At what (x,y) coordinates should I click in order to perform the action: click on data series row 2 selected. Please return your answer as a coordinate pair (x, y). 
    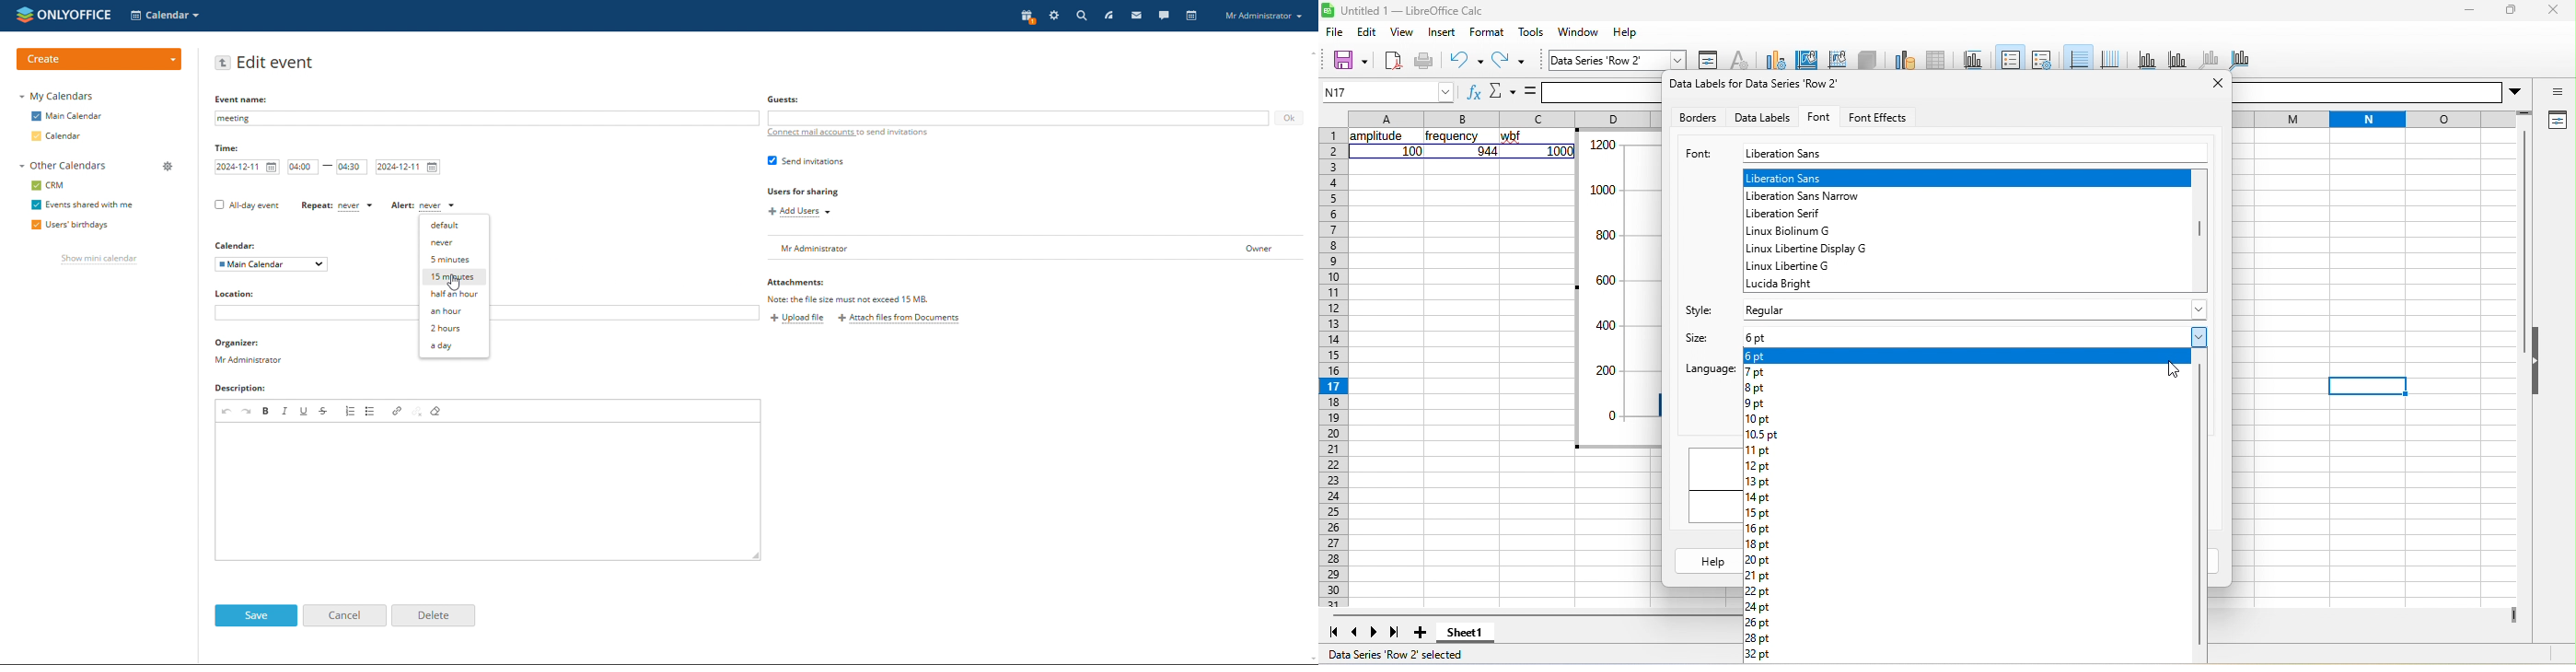
    Looking at the image, I should click on (1404, 654).